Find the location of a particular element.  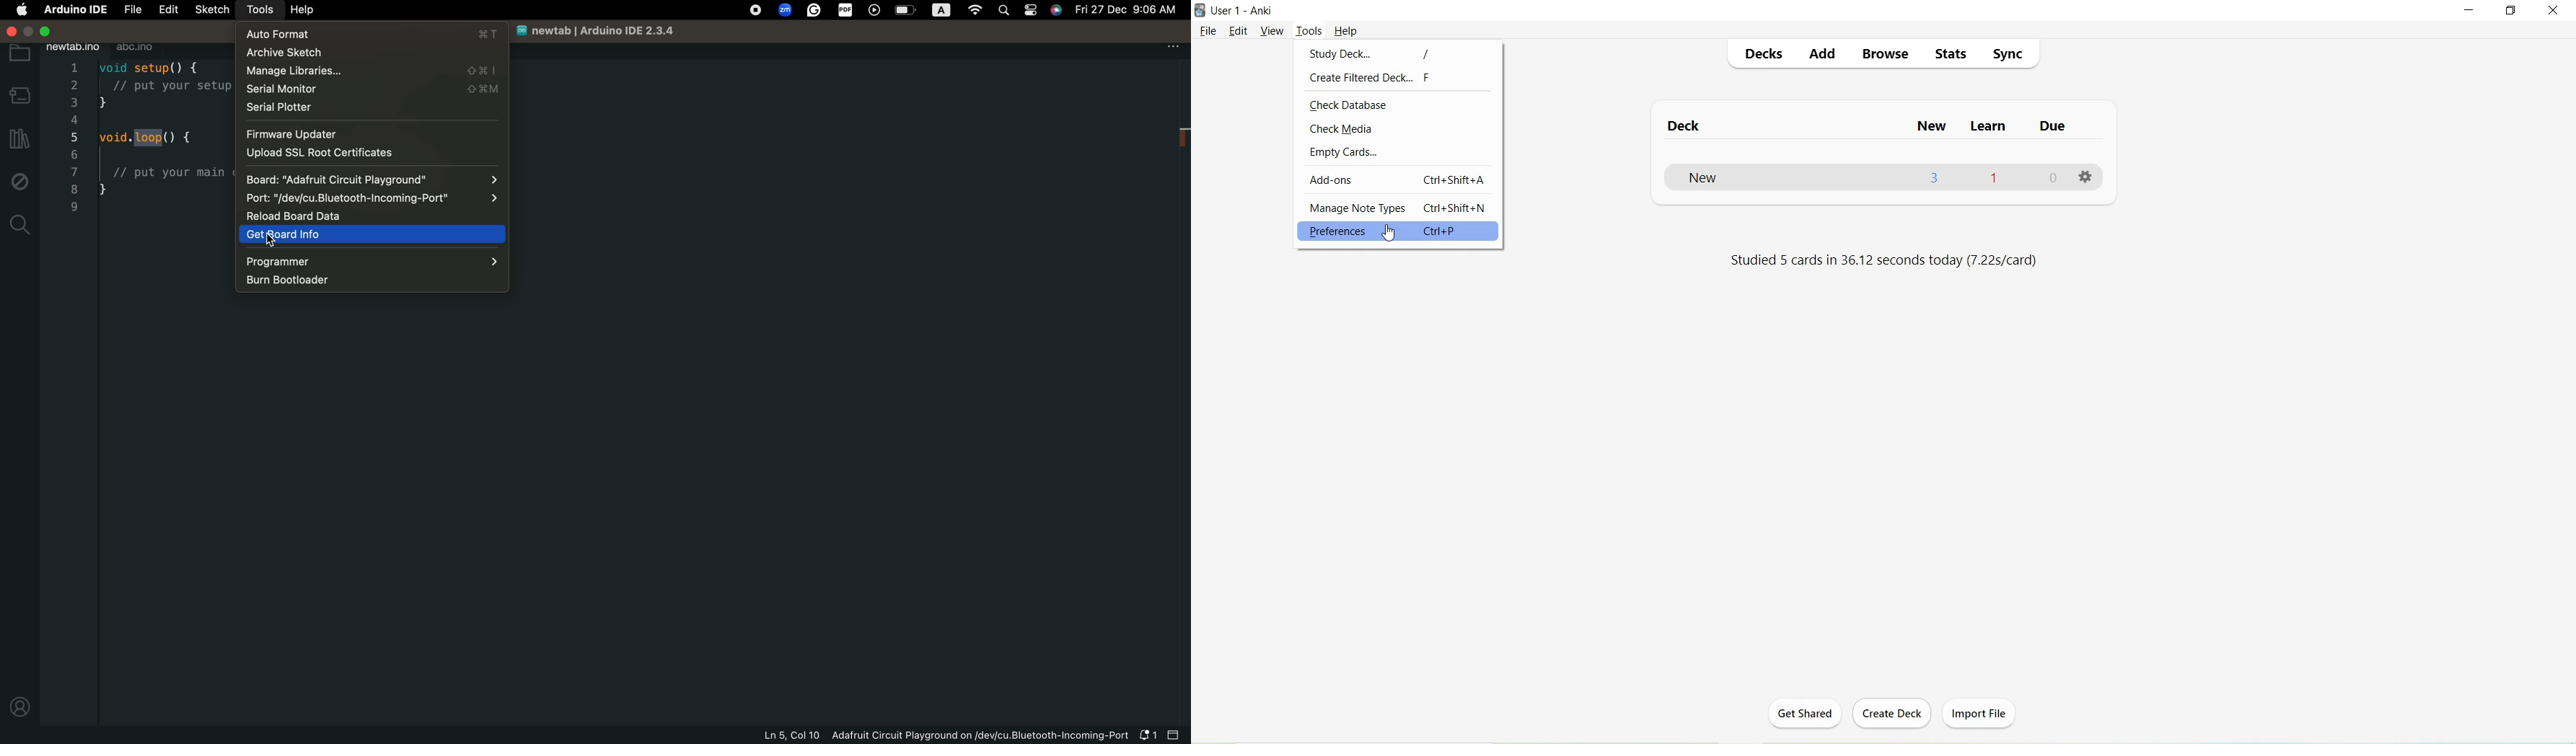

Edit is located at coordinates (1241, 31).